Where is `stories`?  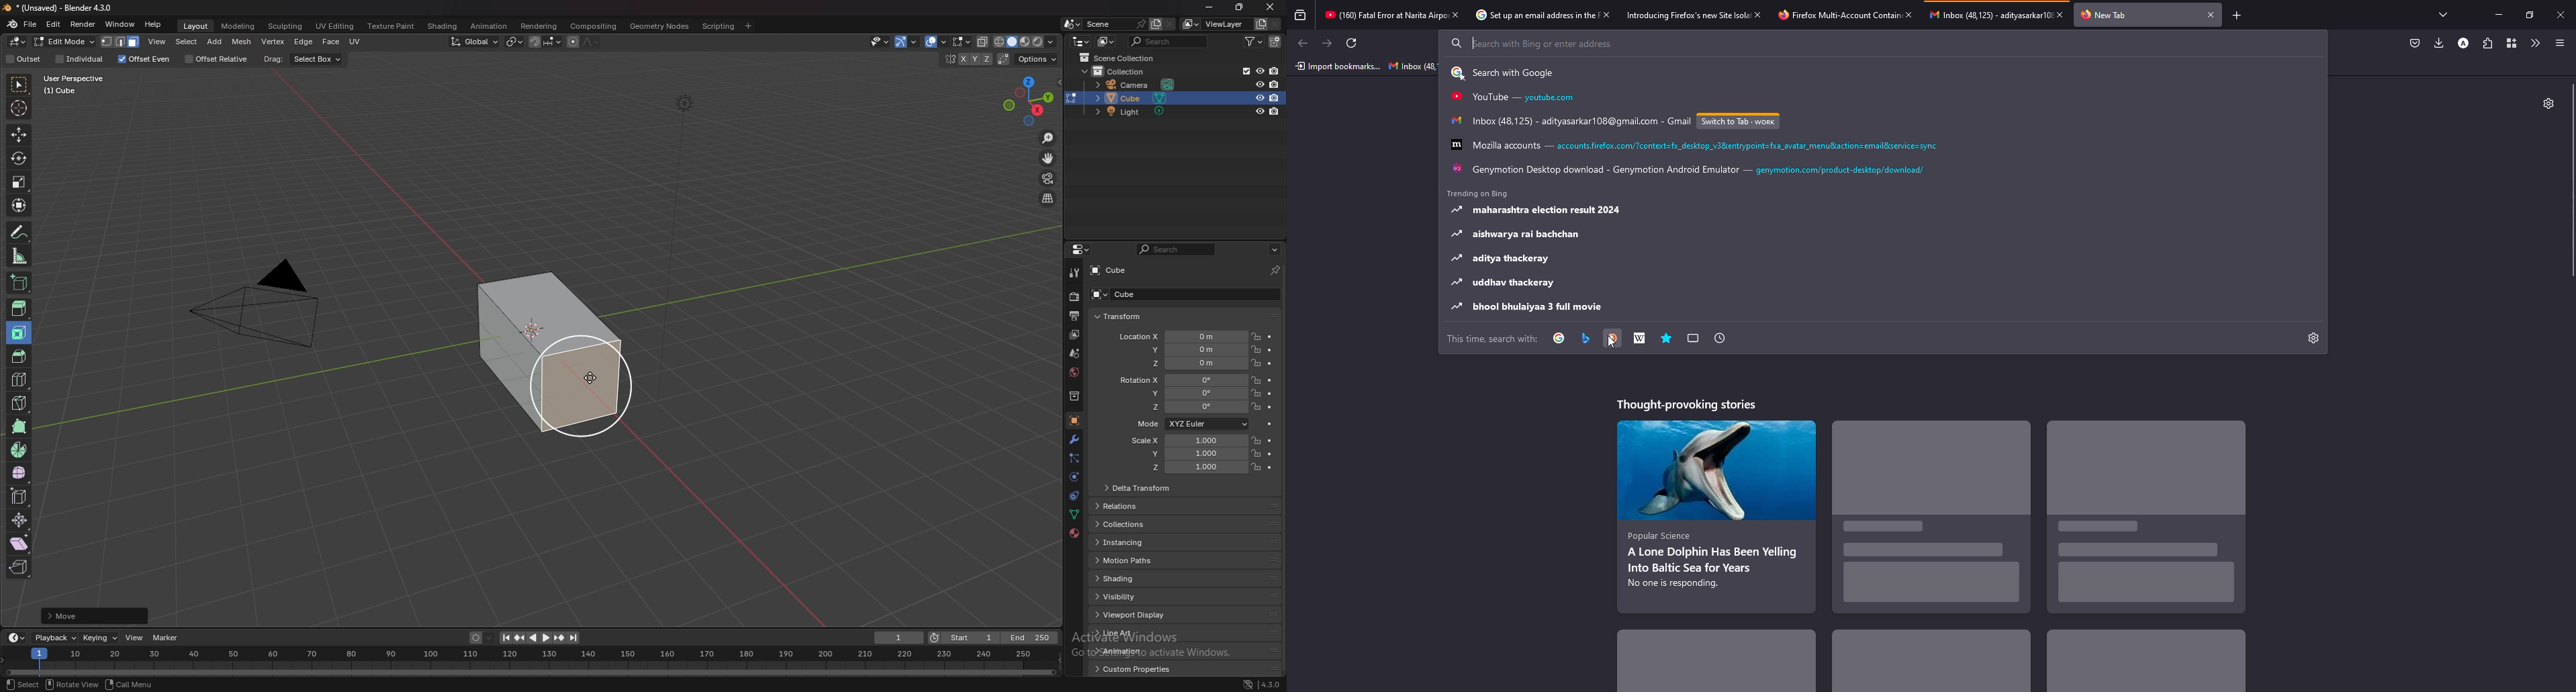
stories is located at coordinates (1933, 522).